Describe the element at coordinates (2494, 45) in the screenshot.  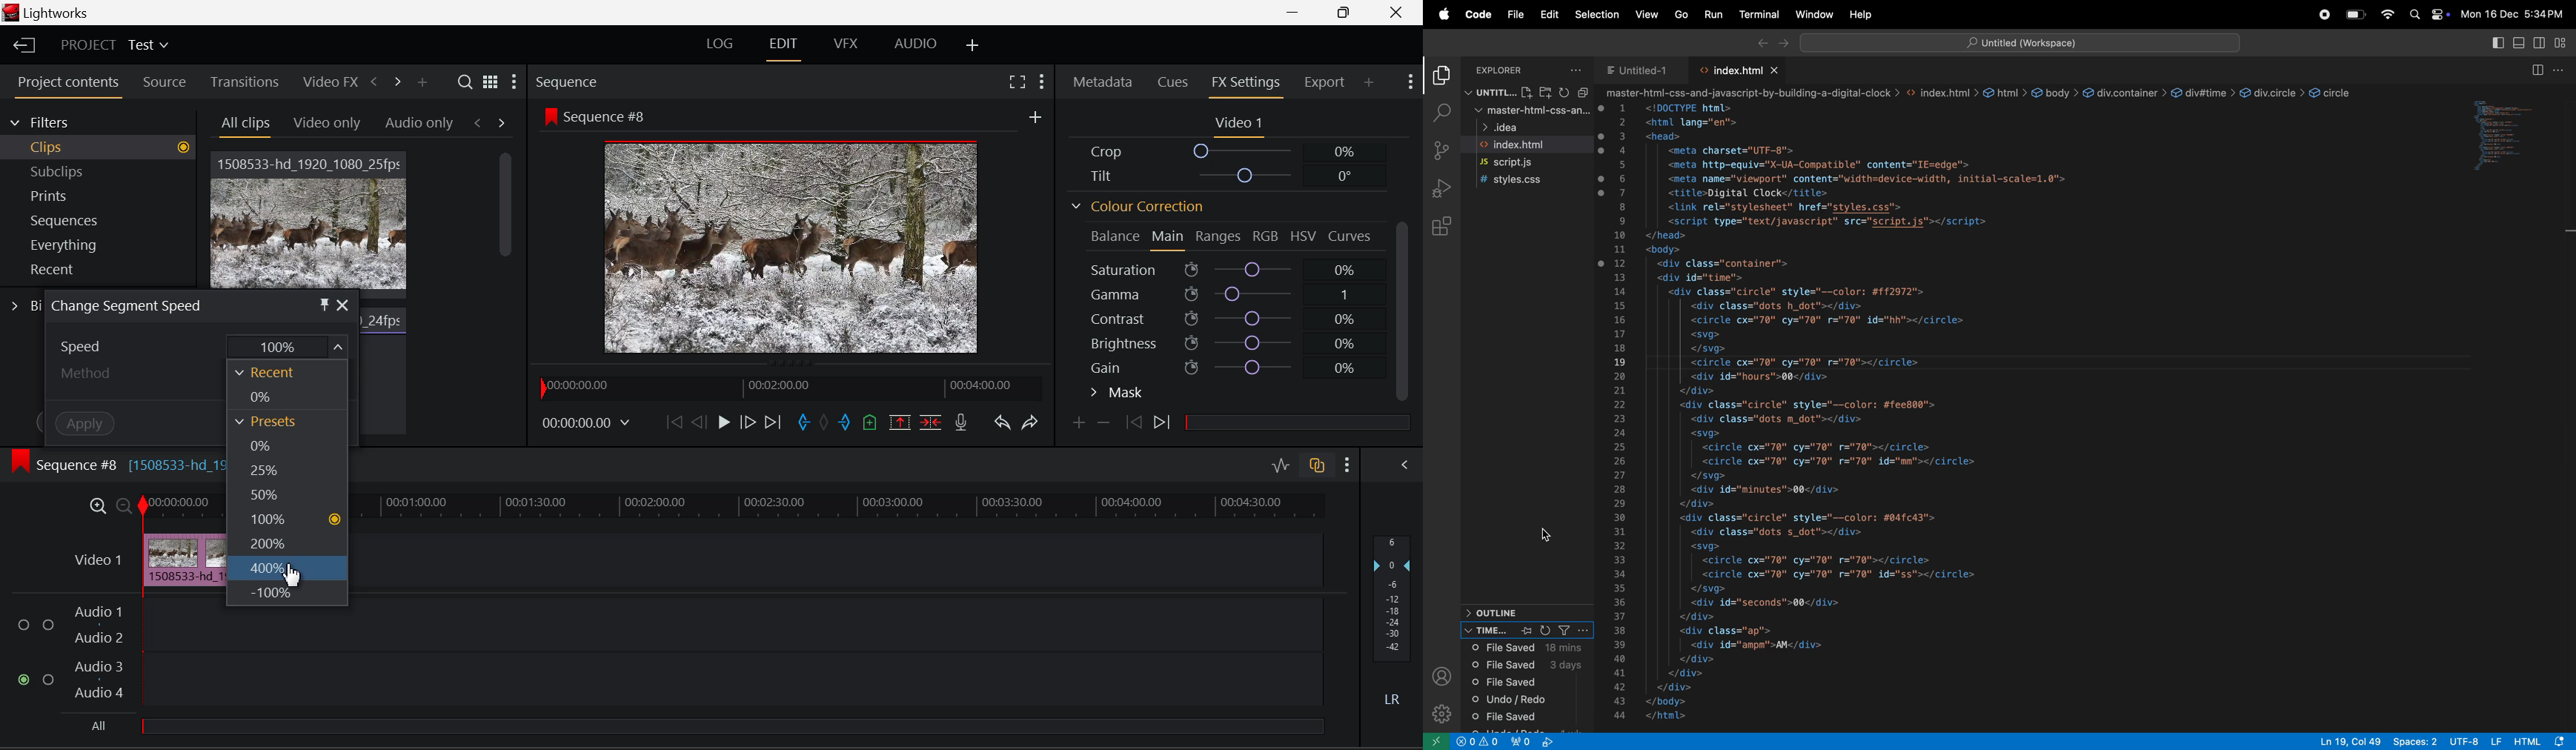
I see `split editor` at that location.